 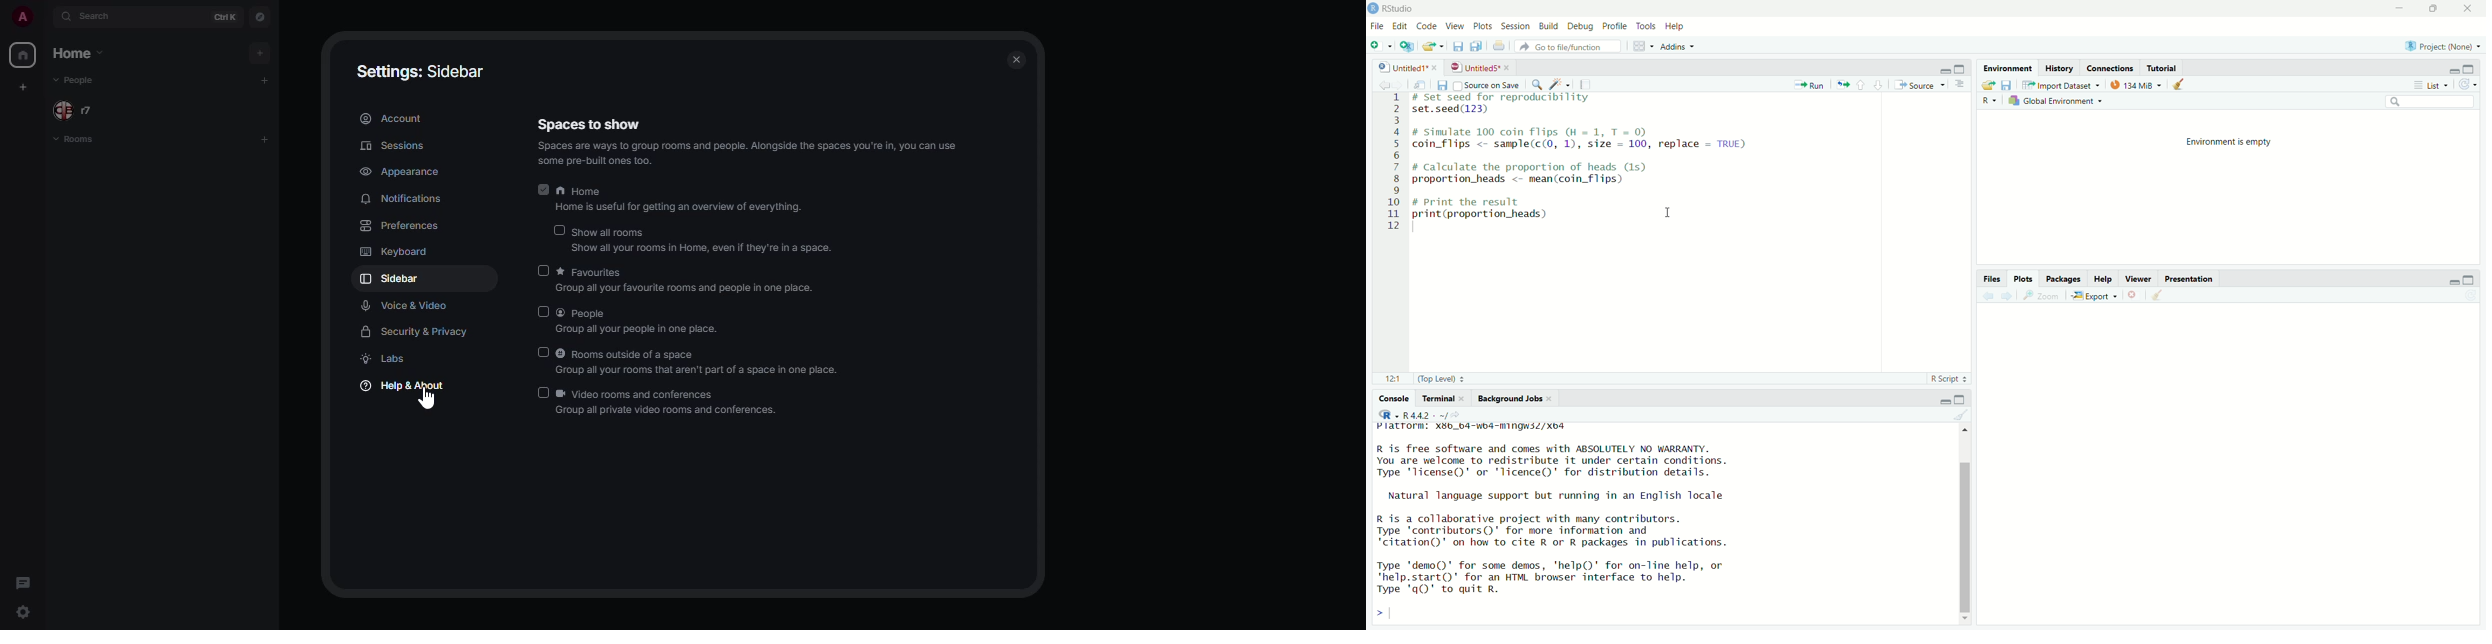 What do you see at coordinates (2400, 8) in the screenshot?
I see `minimize` at bounding box center [2400, 8].